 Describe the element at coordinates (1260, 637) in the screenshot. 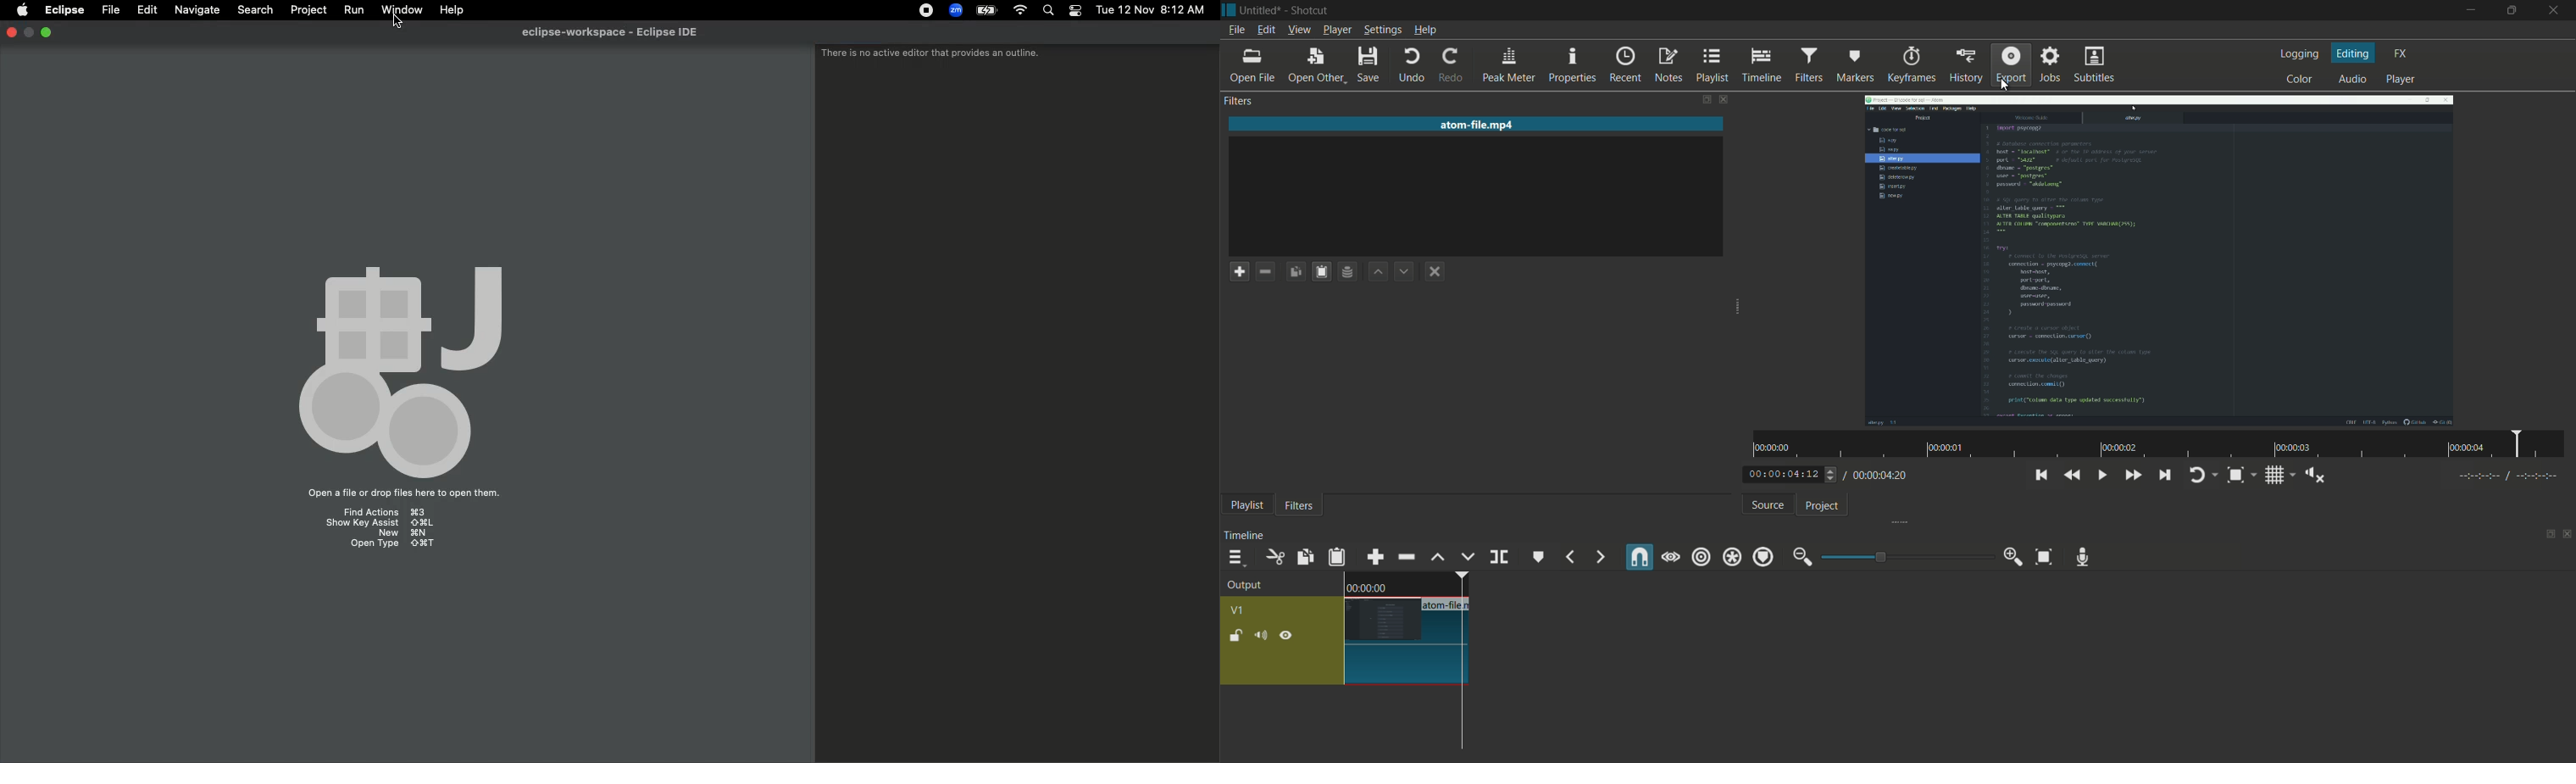

I see `mute` at that location.